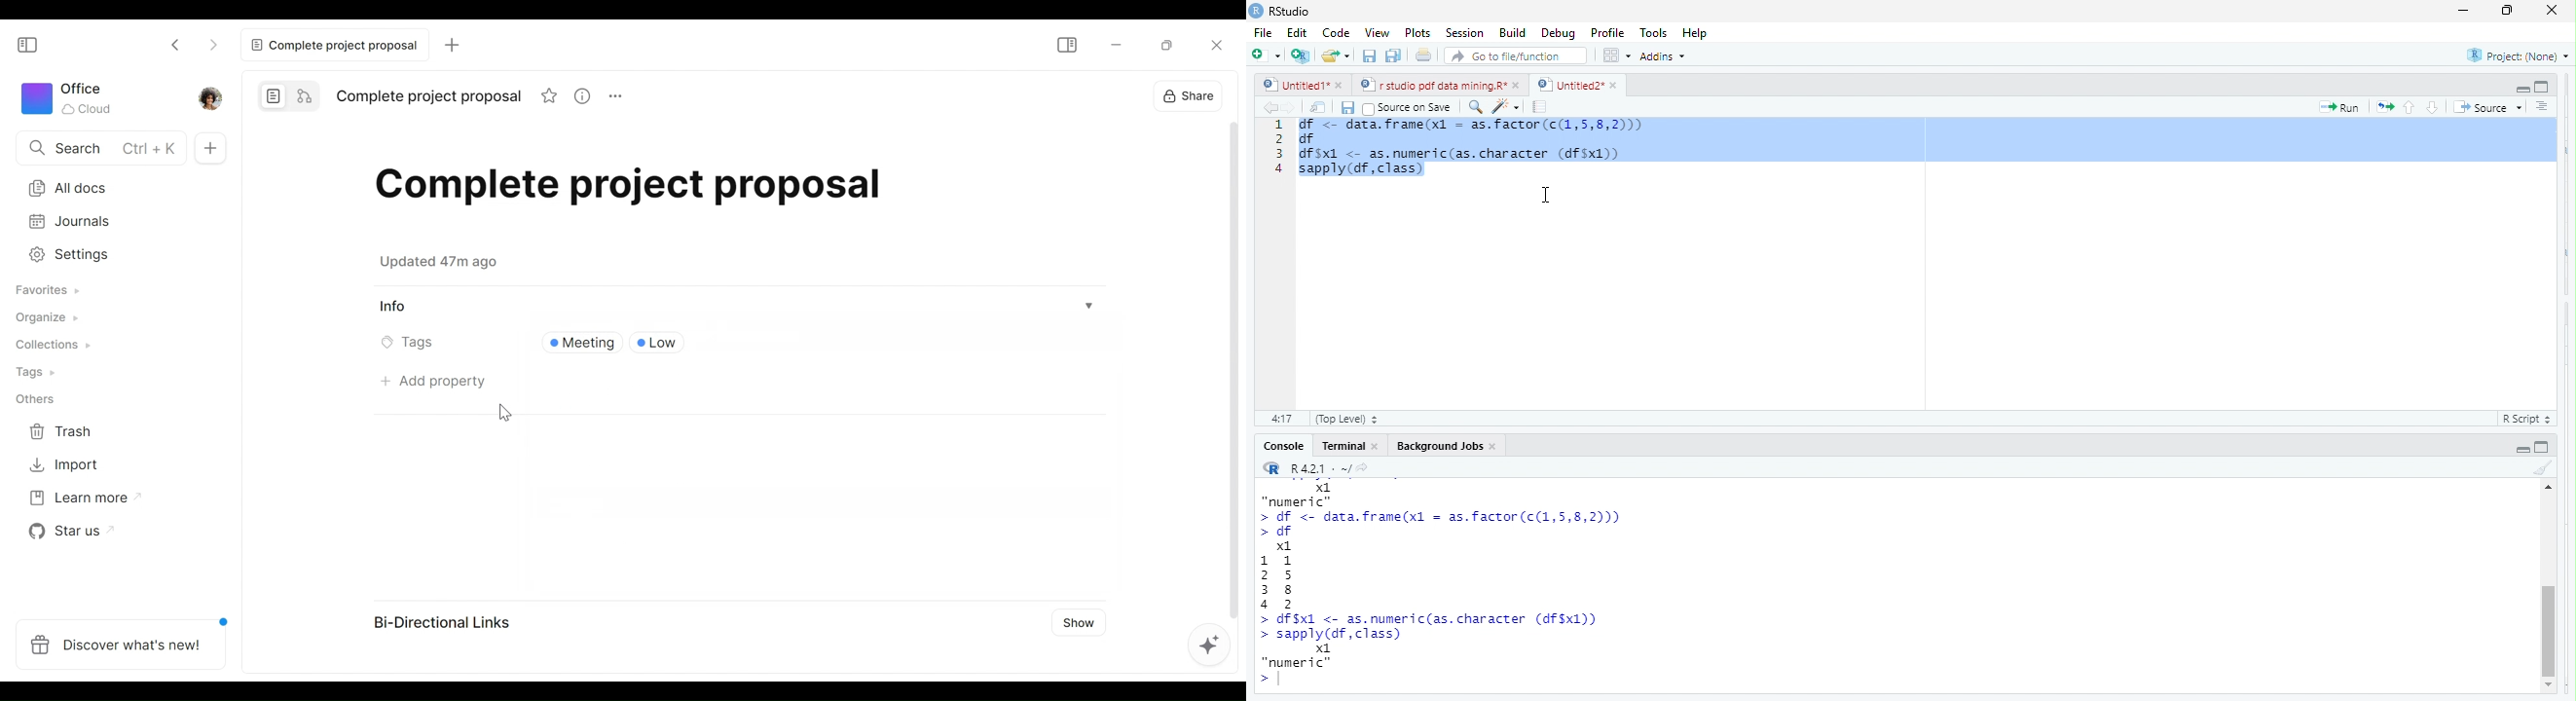 The height and width of the screenshot is (728, 2576). What do you see at coordinates (1286, 446) in the screenshot?
I see `Console` at bounding box center [1286, 446].